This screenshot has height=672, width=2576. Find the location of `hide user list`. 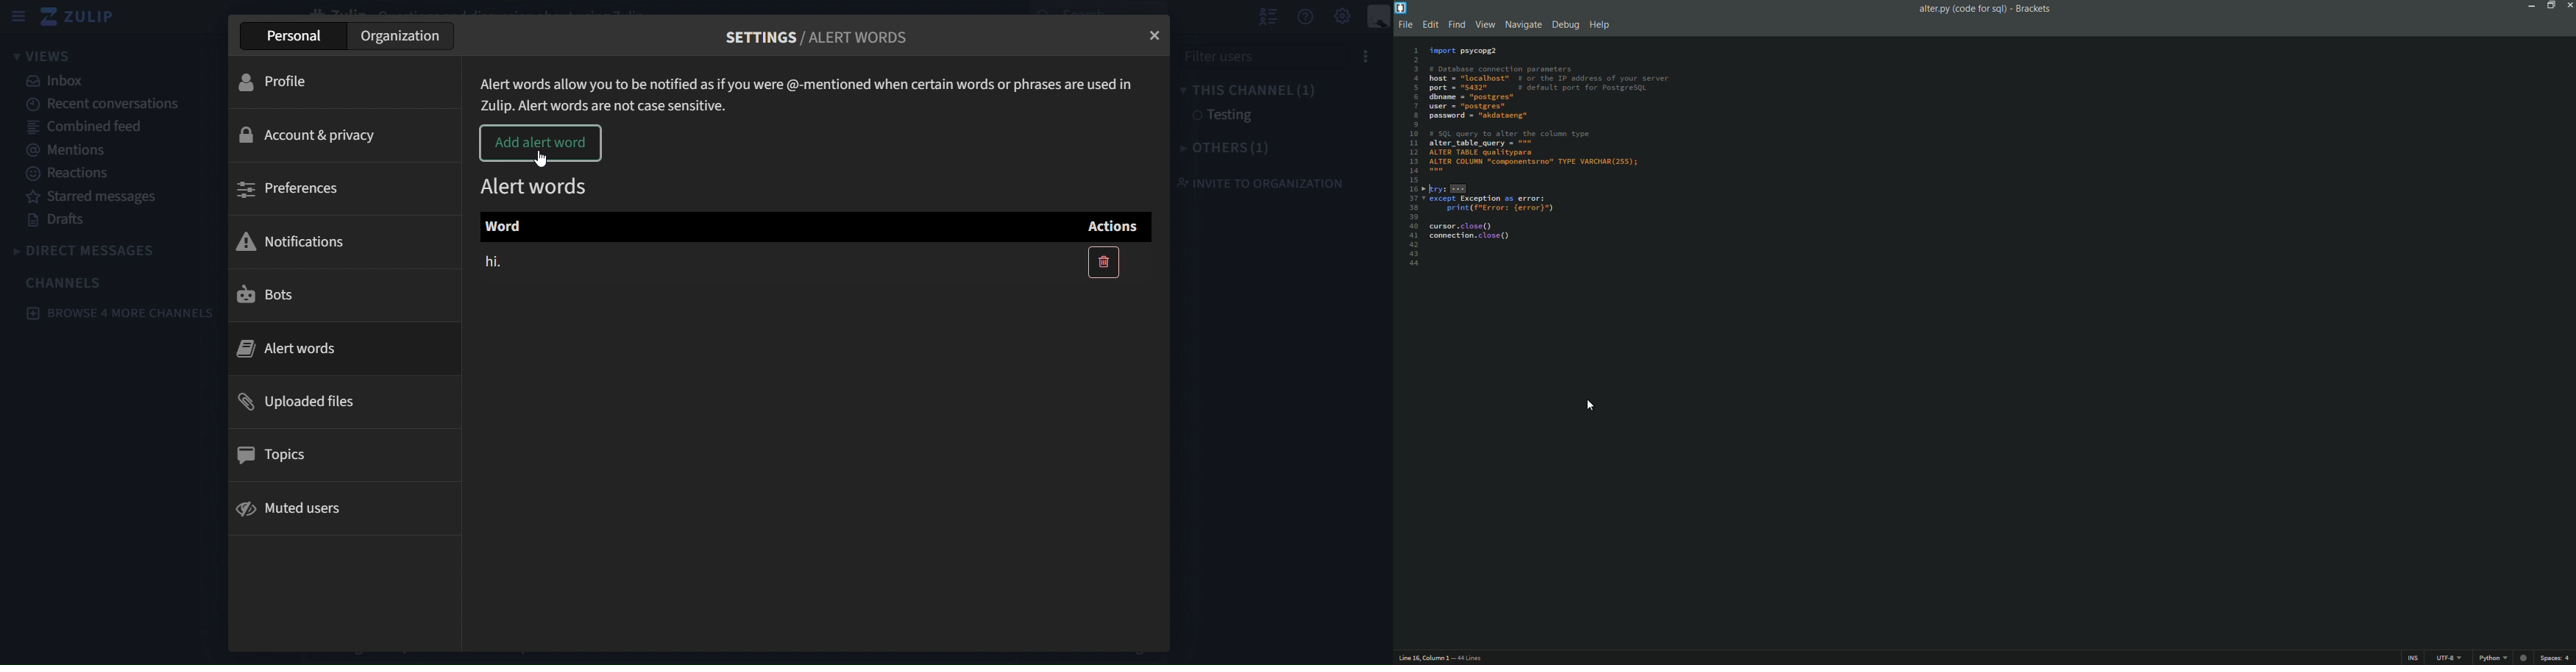

hide user list is located at coordinates (1267, 16).